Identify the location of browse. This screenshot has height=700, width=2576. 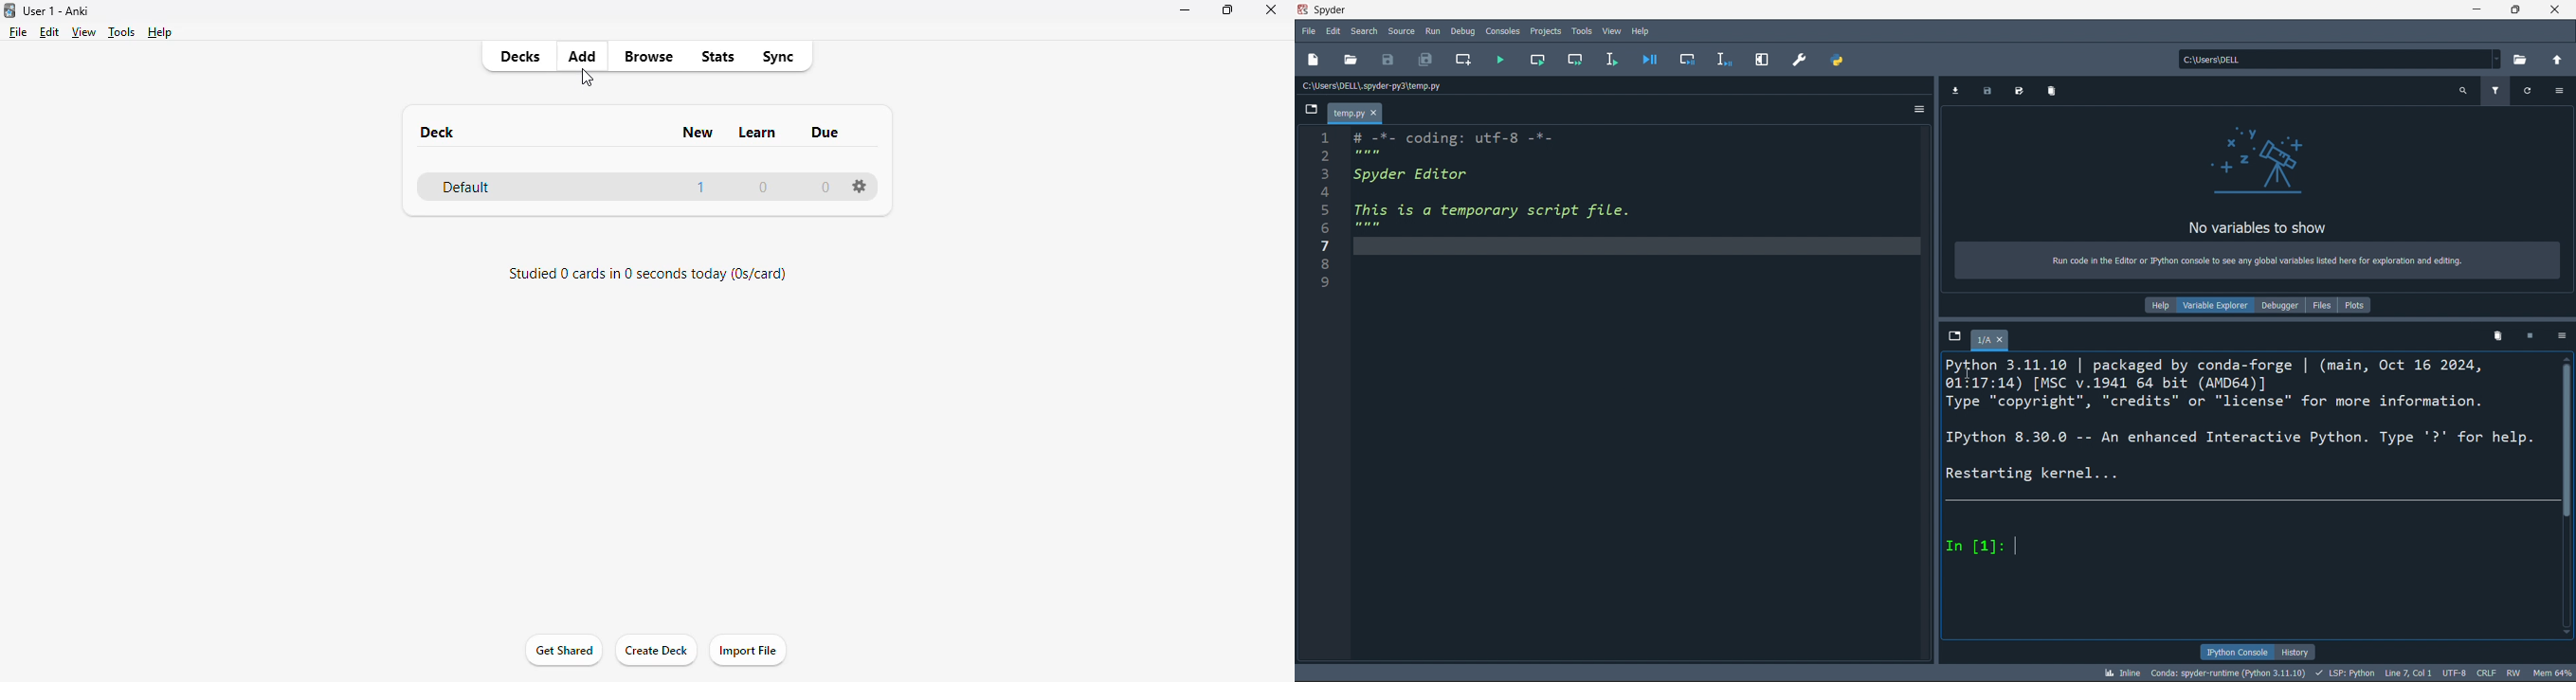
(650, 56).